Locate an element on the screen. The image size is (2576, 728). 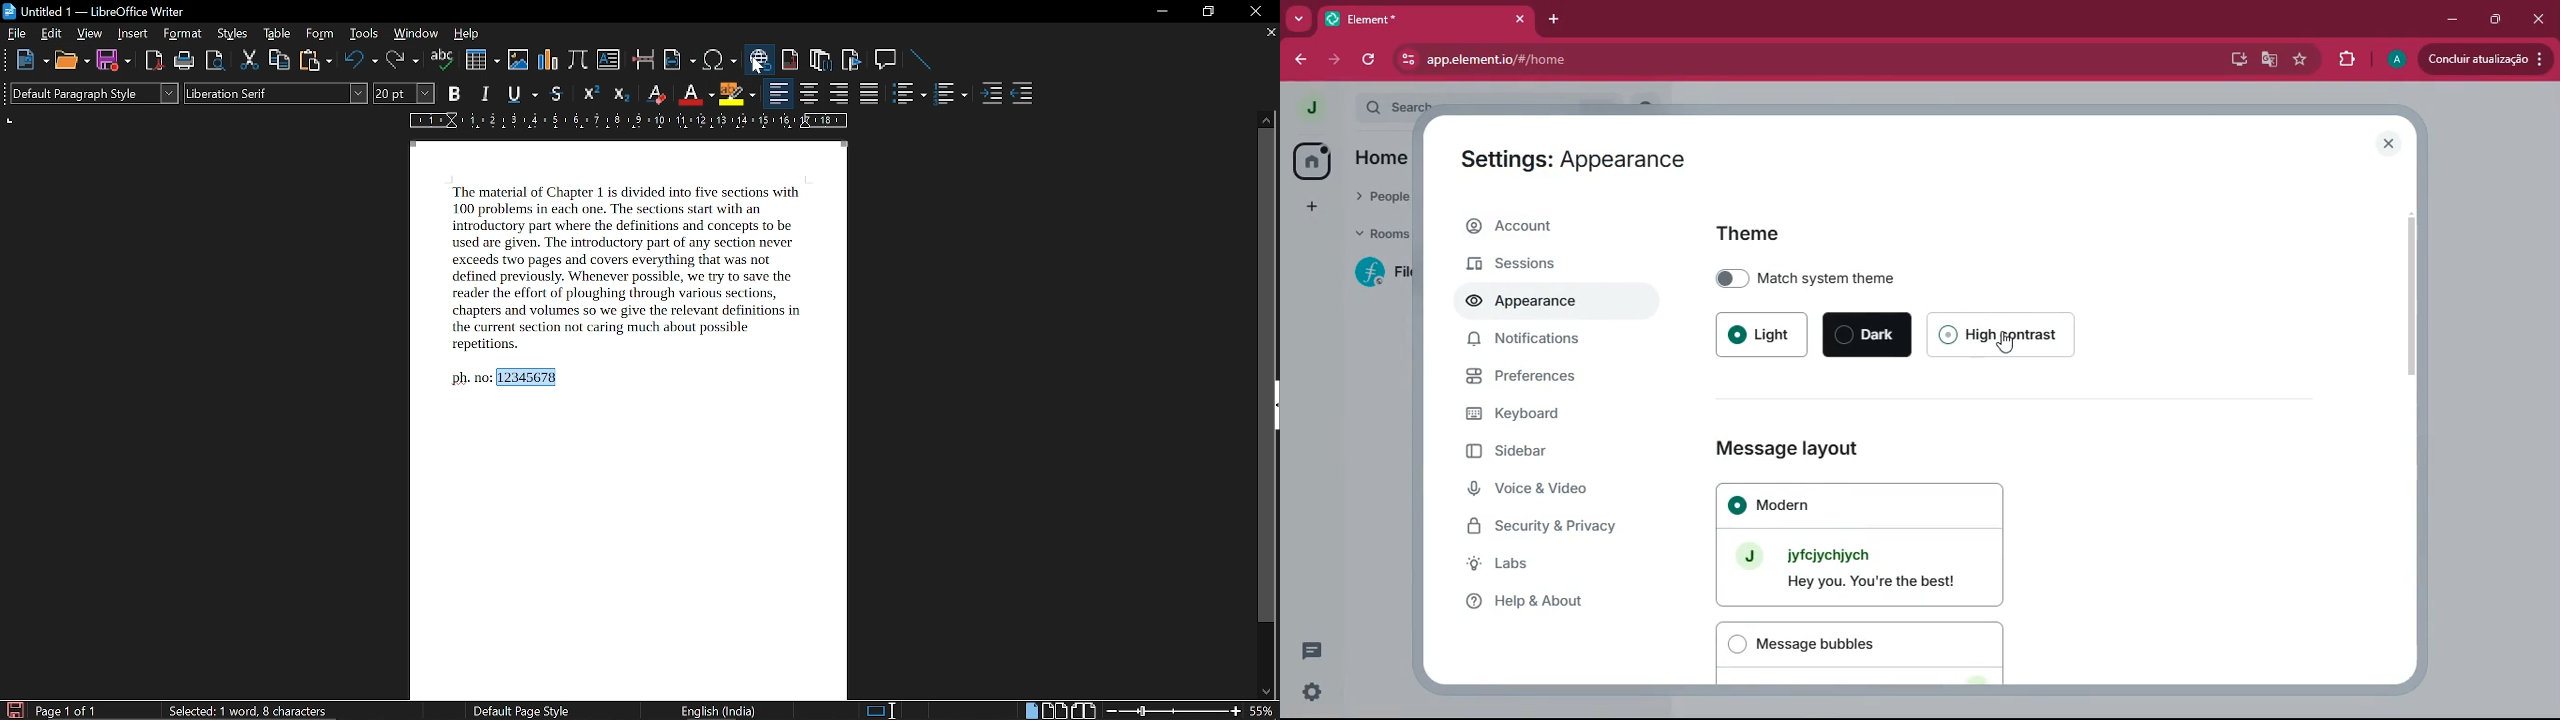
Cursor is located at coordinates (2007, 346).